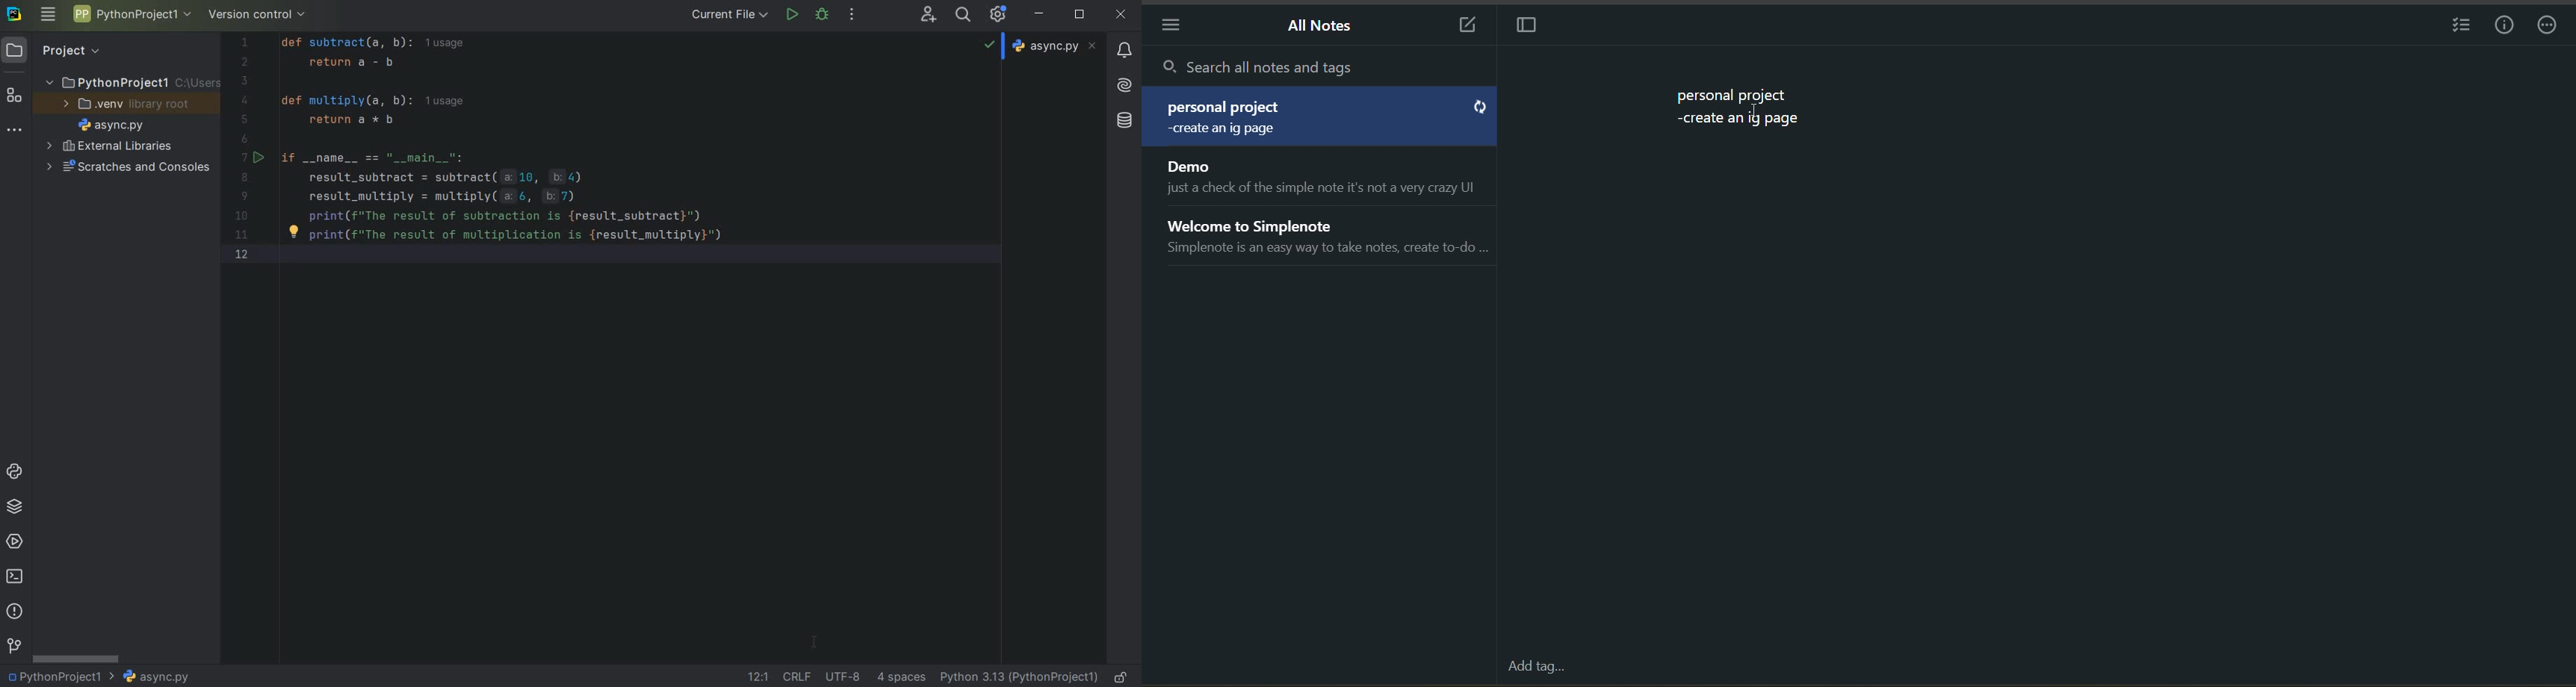 This screenshot has height=700, width=2576. Describe the element at coordinates (1123, 50) in the screenshot. I see `notifications` at that location.